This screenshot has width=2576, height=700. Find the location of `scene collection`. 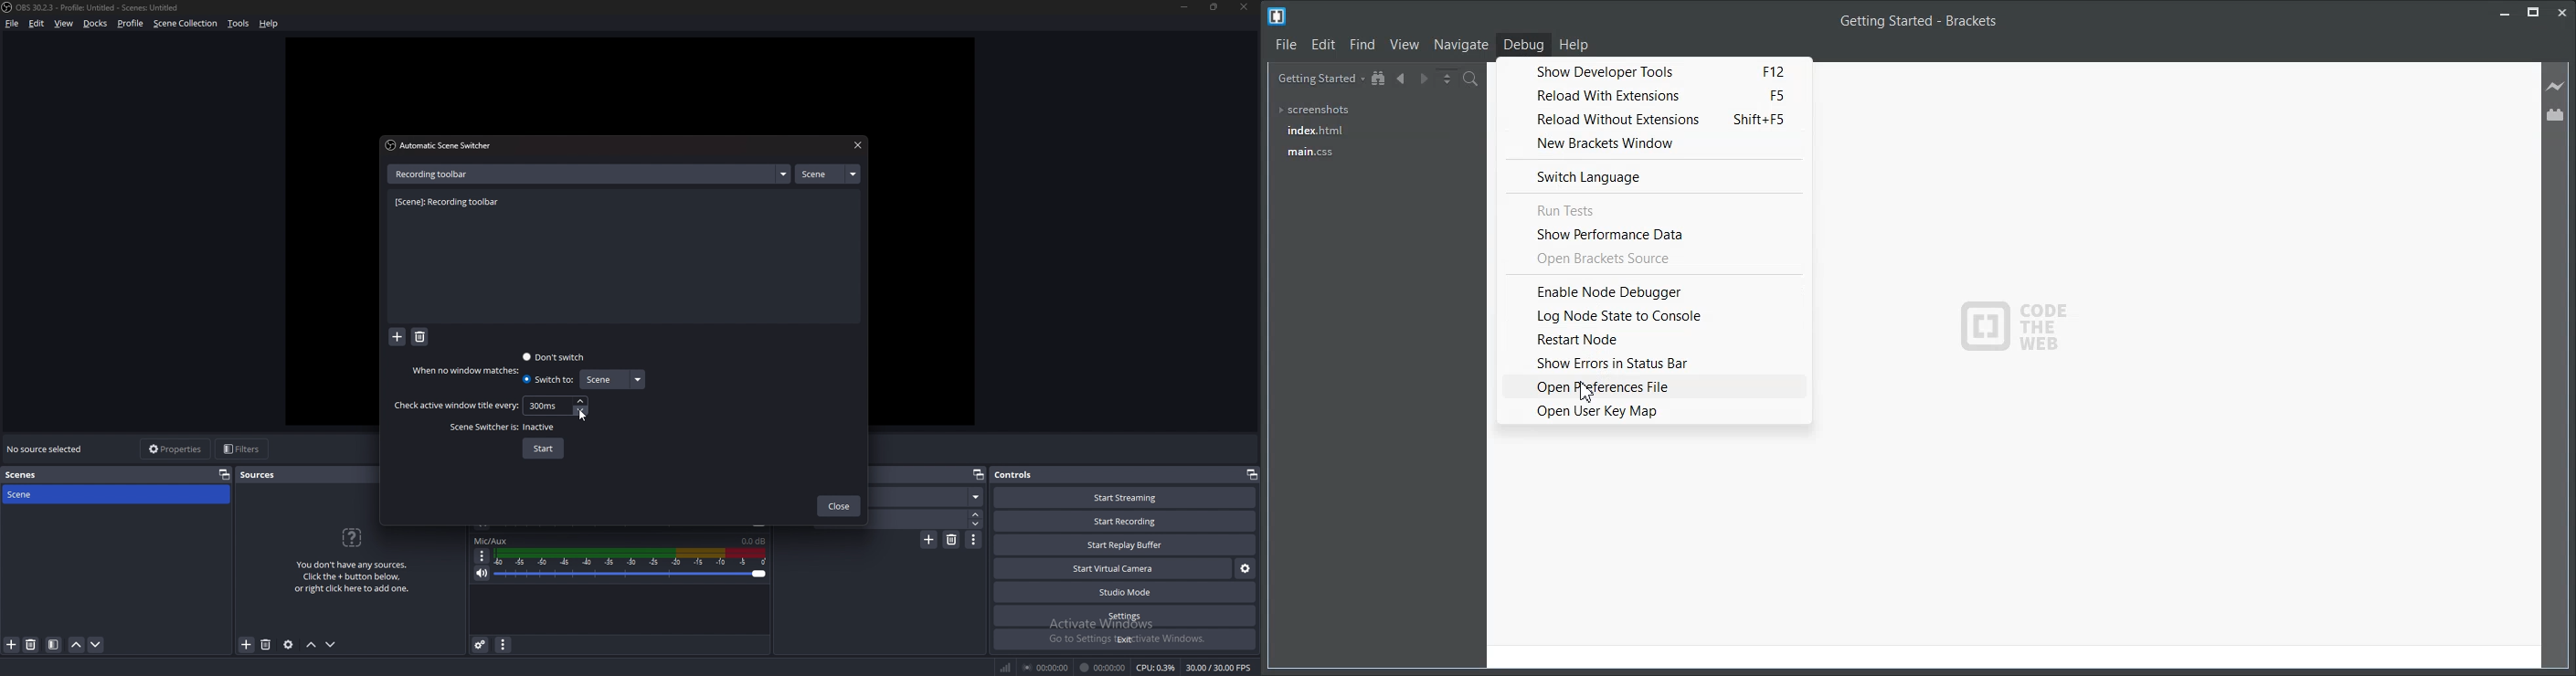

scene collection is located at coordinates (187, 22).